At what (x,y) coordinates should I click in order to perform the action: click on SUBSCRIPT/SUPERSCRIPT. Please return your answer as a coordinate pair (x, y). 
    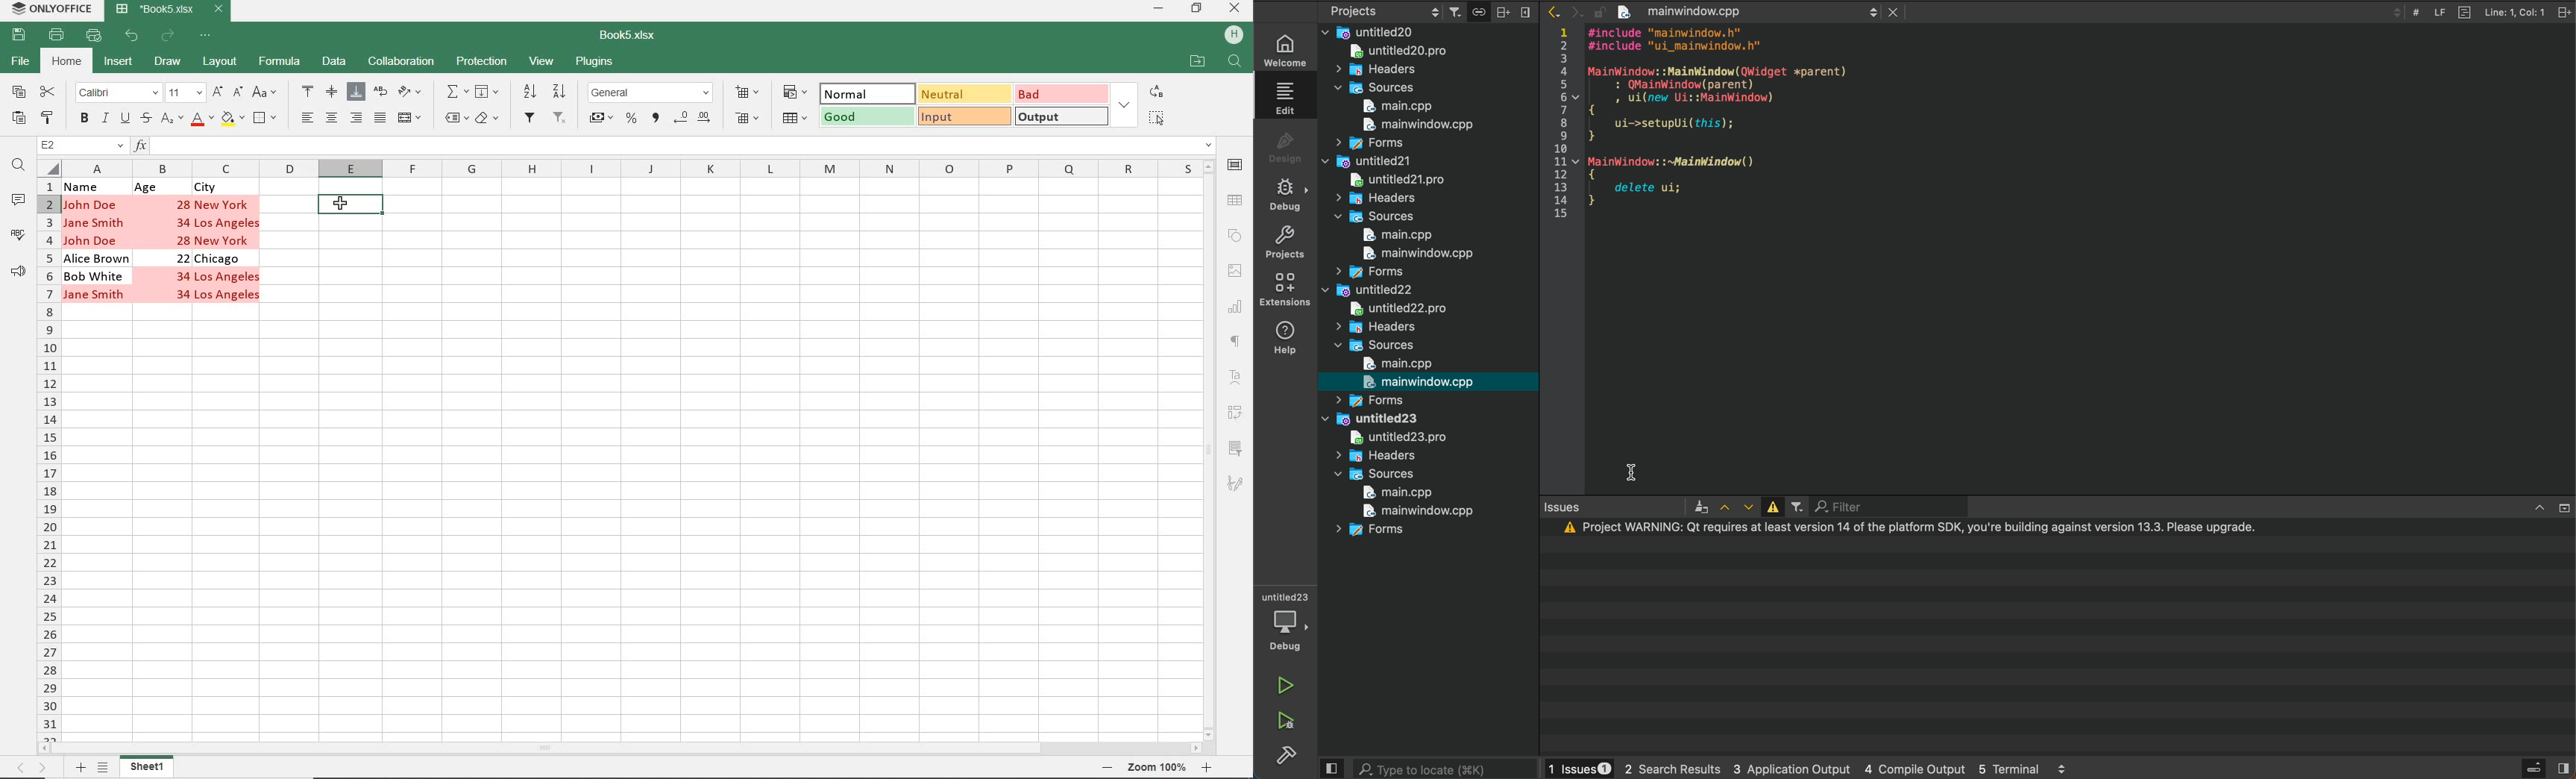
    Looking at the image, I should click on (172, 120).